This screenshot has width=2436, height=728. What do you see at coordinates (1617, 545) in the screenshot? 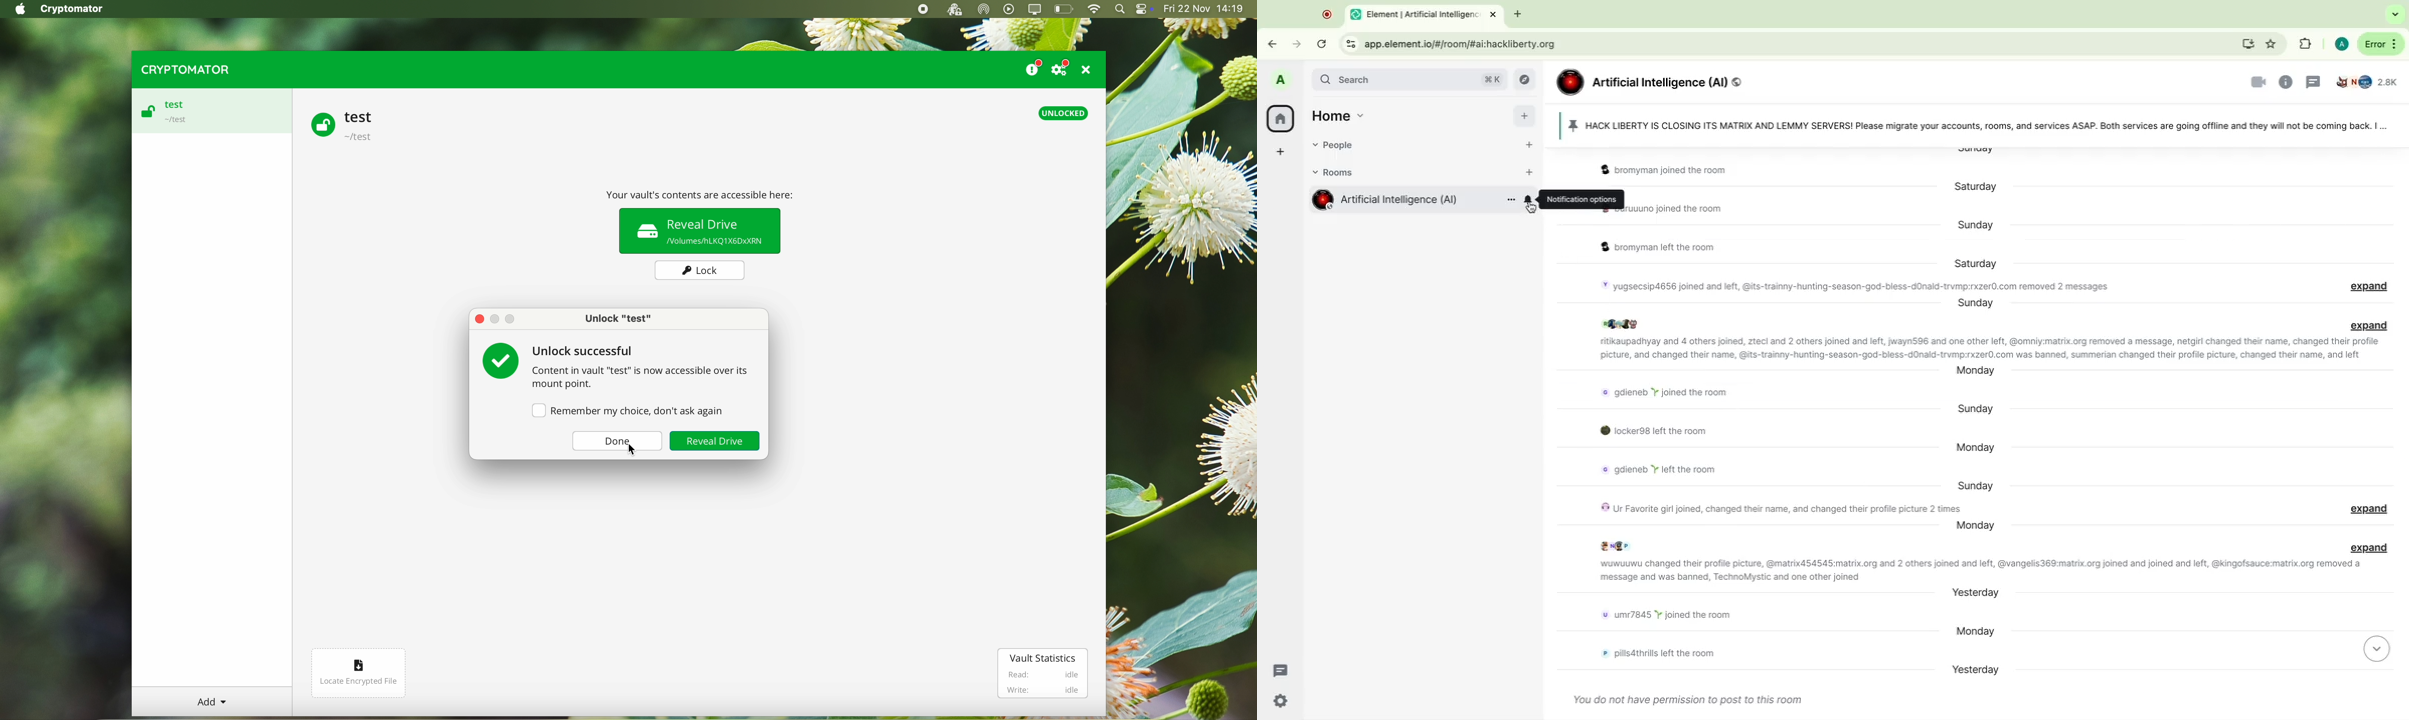
I see `profile pictures` at bounding box center [1617, 545].